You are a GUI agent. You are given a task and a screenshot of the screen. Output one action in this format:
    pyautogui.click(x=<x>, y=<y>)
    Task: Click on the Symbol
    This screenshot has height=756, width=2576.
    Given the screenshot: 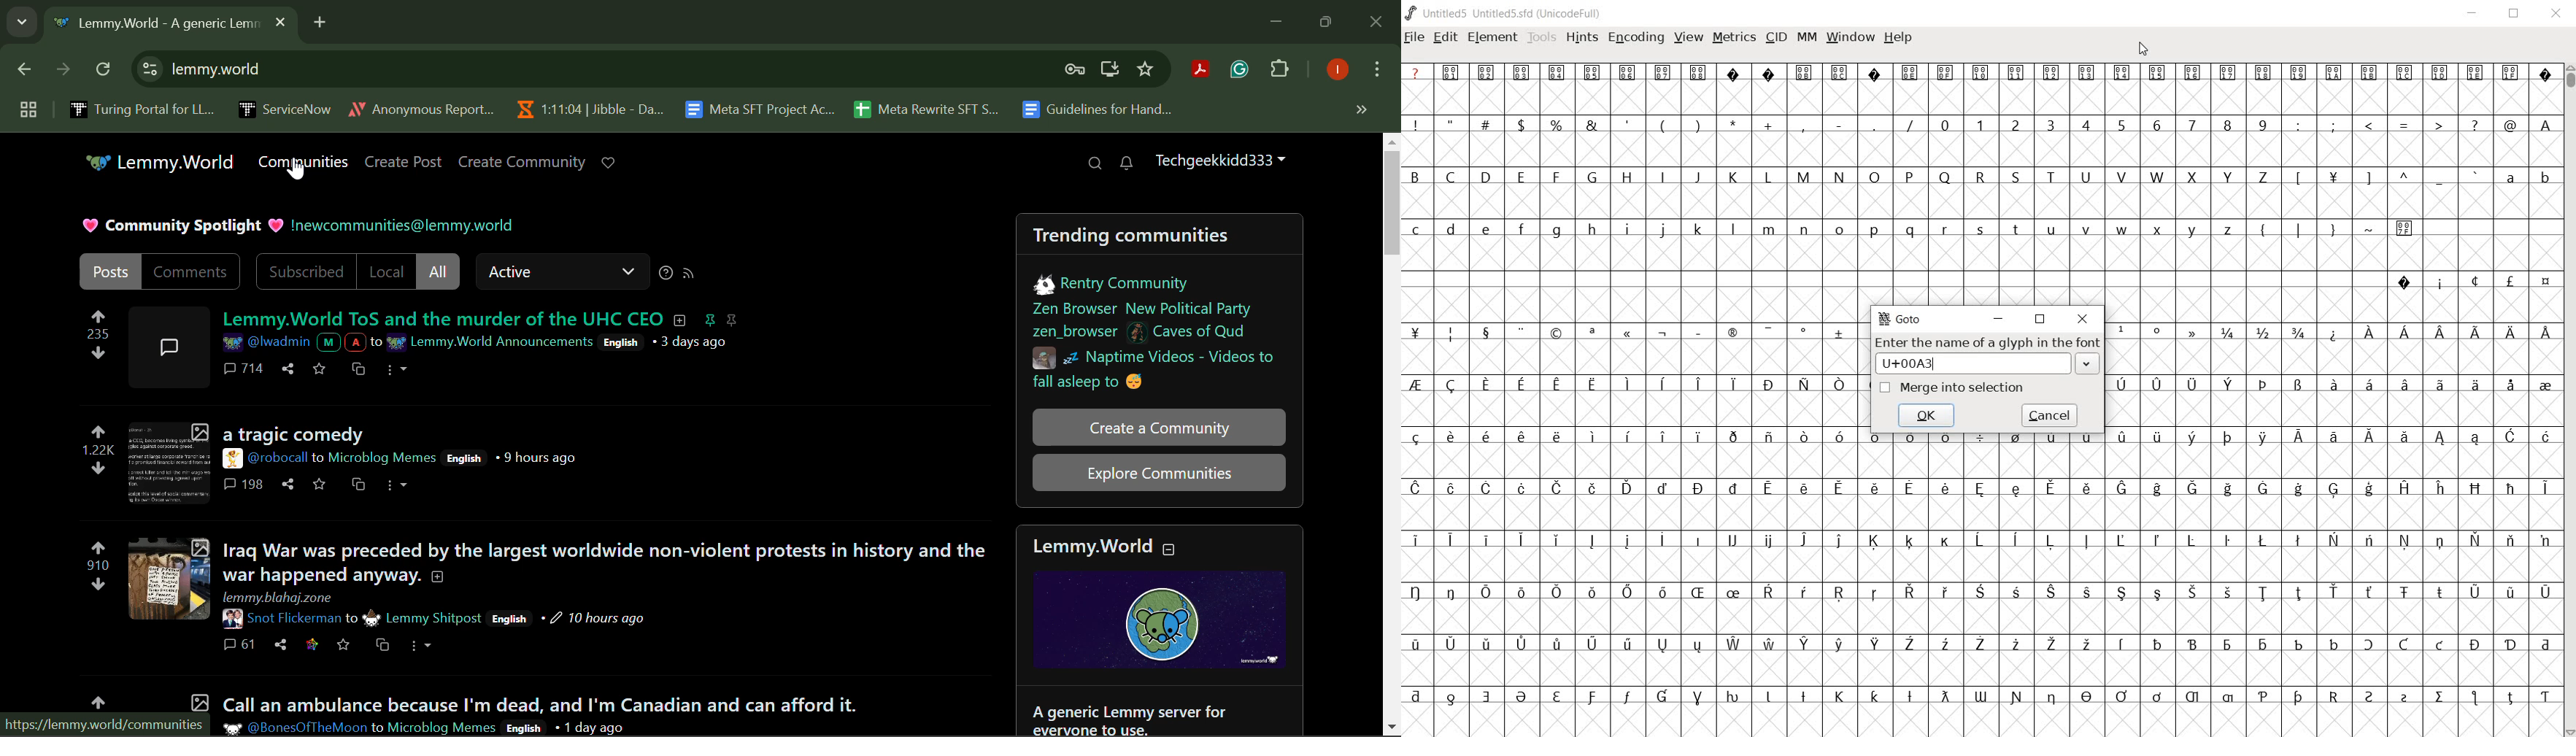 What is the action you would take?
    pyautogui.click(x=2053, y=72)
    